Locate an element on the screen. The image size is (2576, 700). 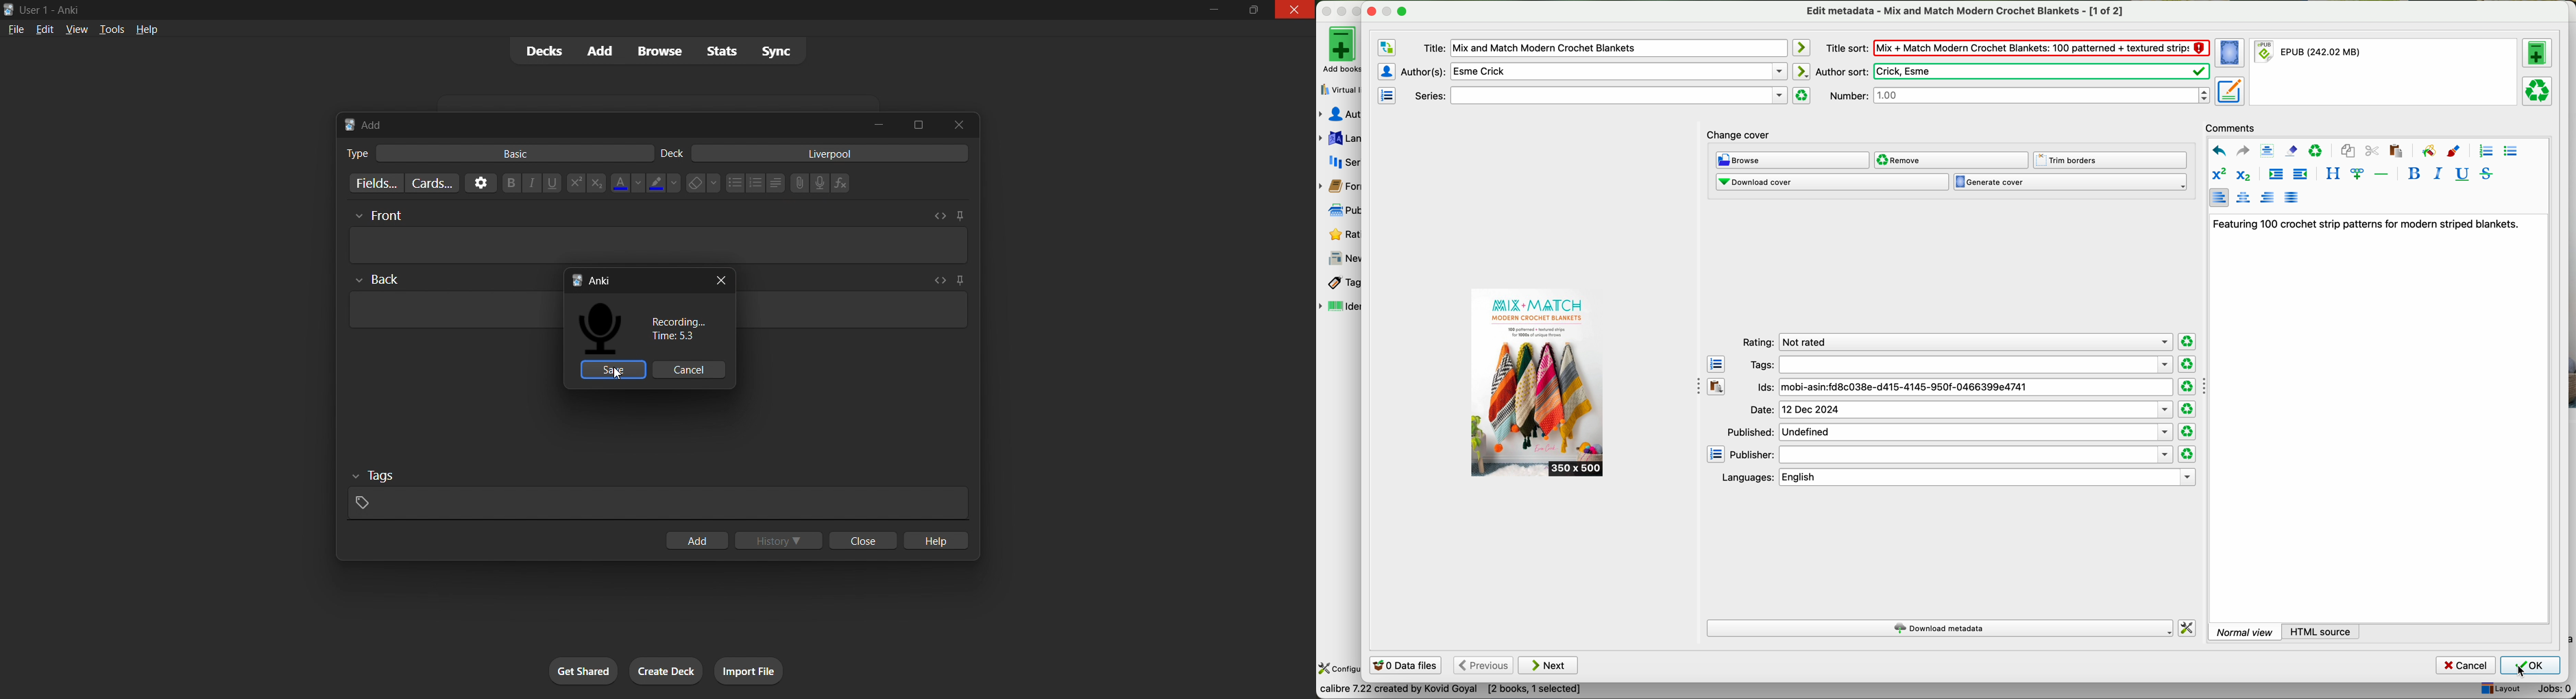
clear rating is located at coordinates (2187, 454).